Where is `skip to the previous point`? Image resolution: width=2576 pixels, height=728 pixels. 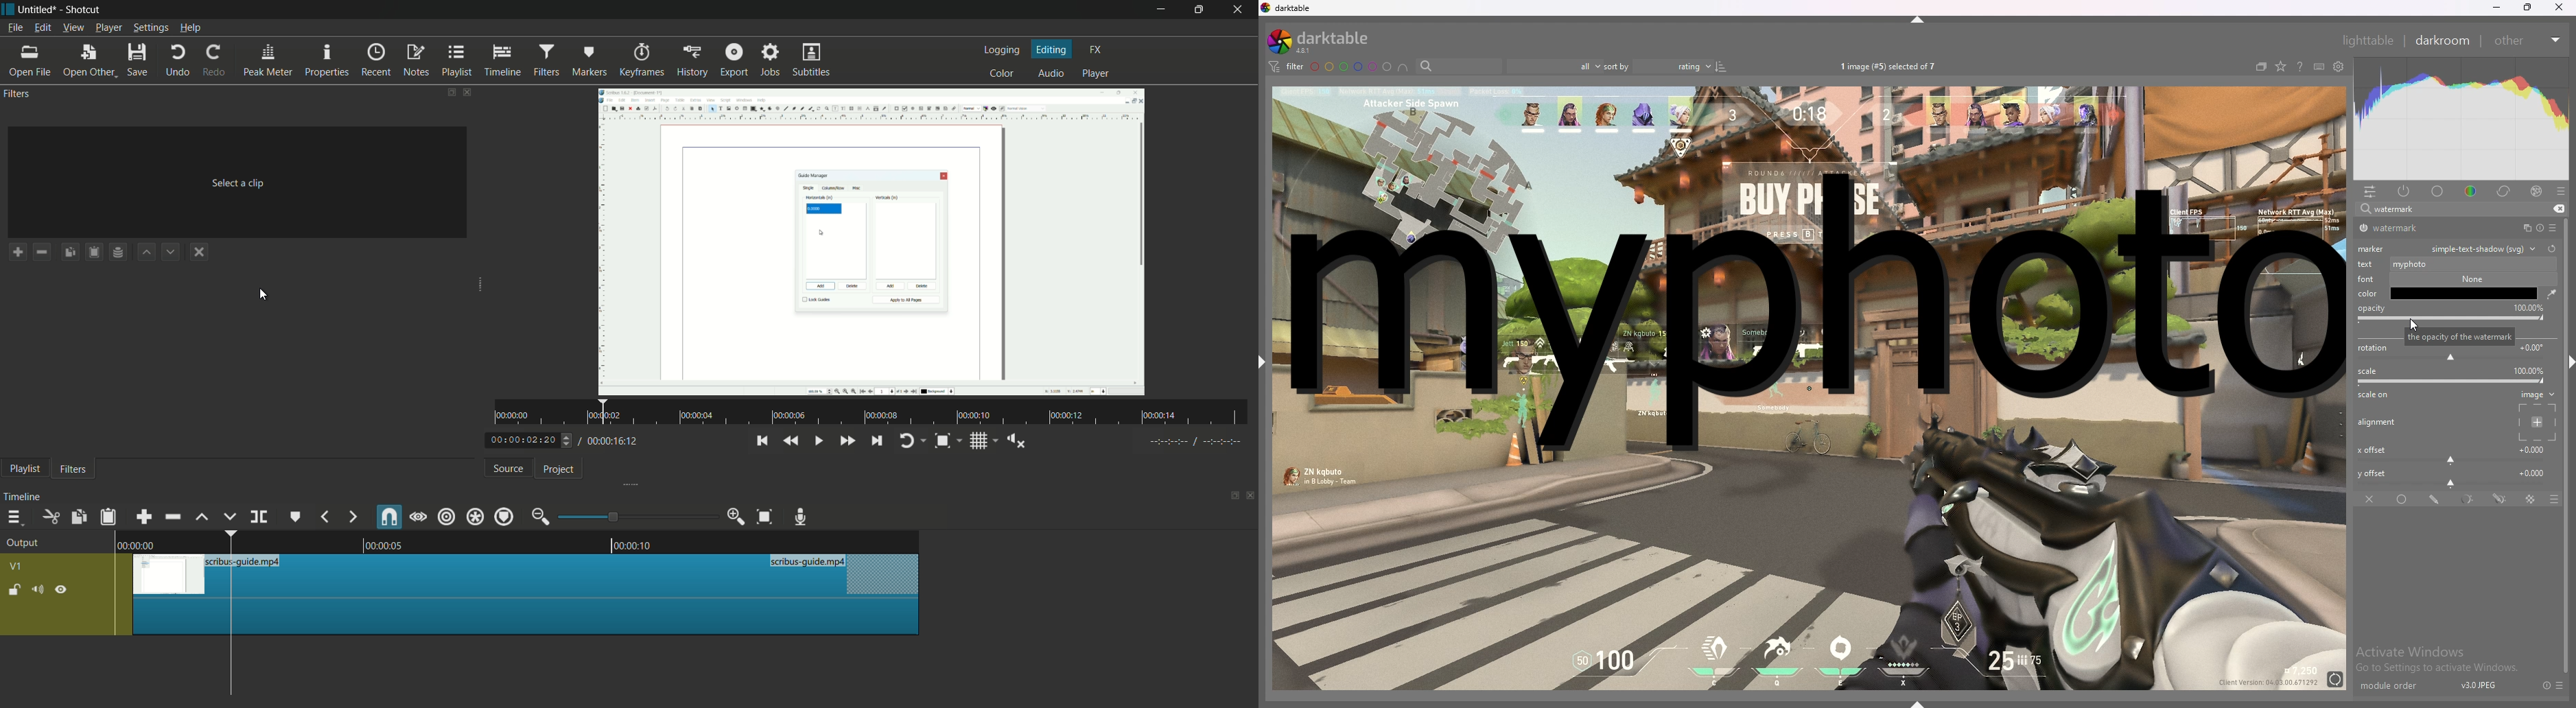
skip to the previous point is located at coordinates (762, 441).